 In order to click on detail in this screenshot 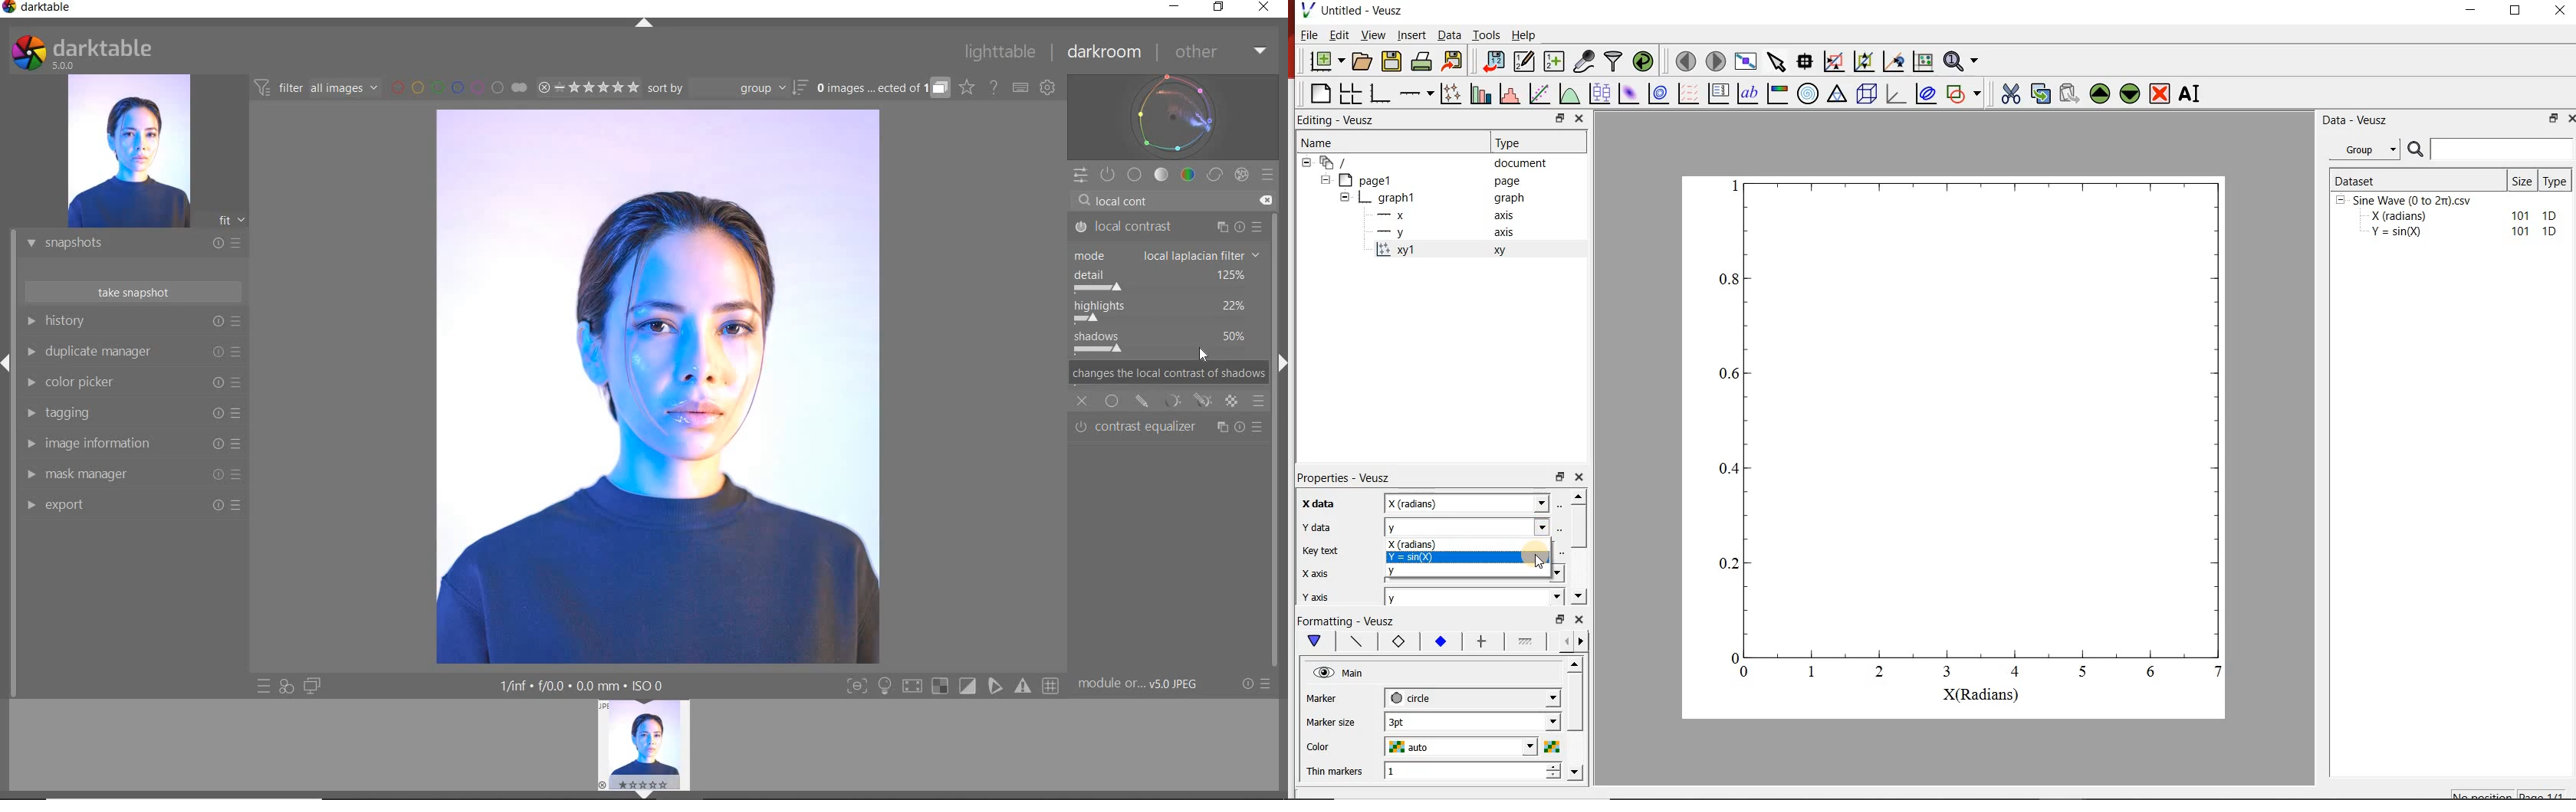, I will do `click(1167, 280)`.